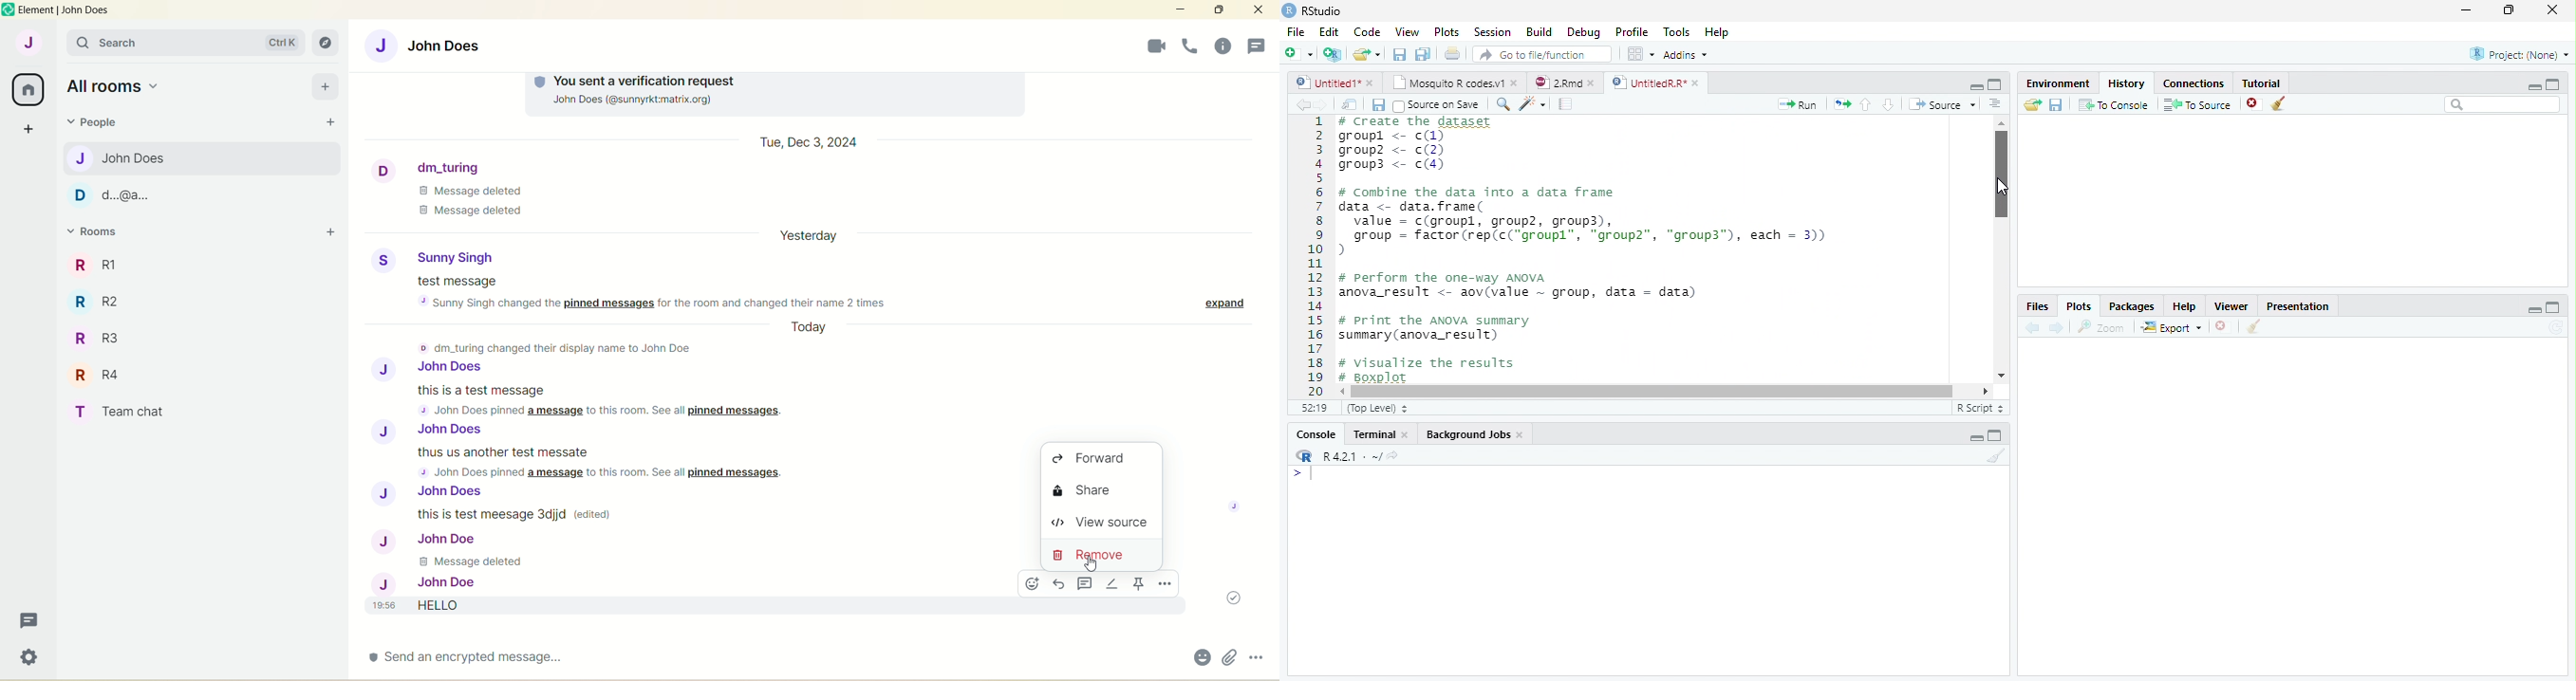  Describe the element at coordinates (1294, 29) in the screenshot. I see `File` at that location.